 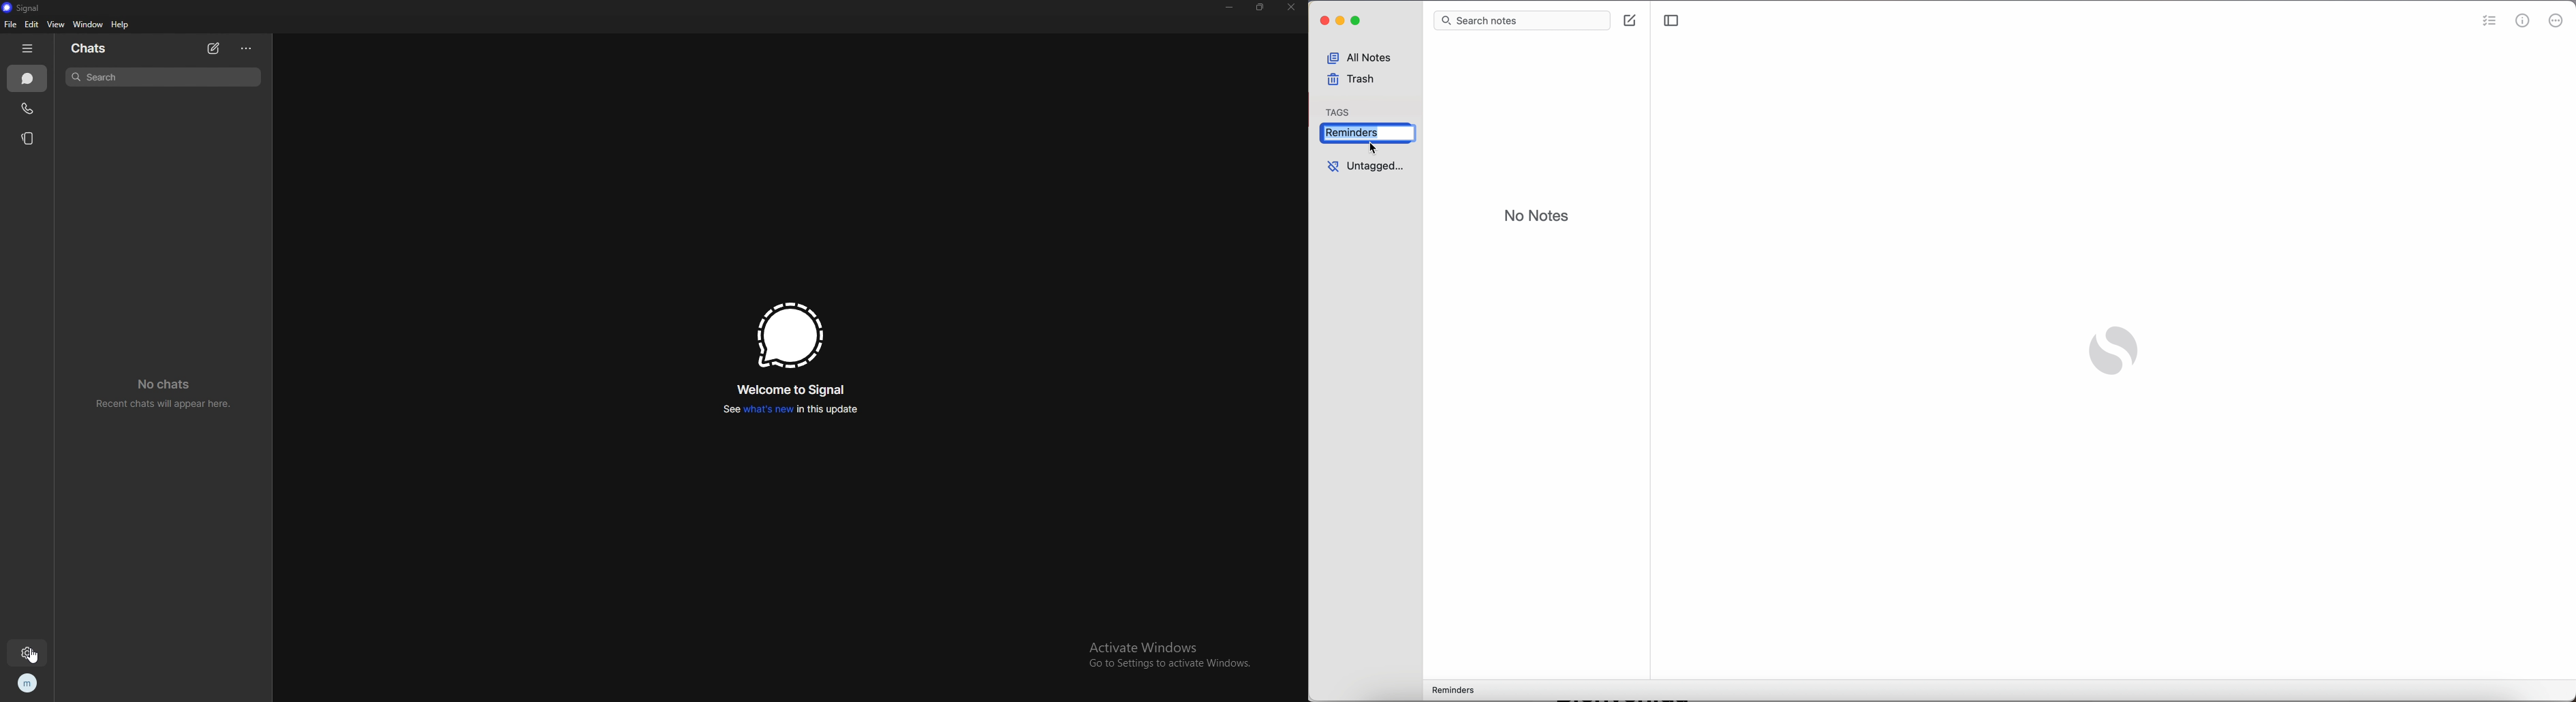 I want to click on all notes, so click(x=1364, y=56).